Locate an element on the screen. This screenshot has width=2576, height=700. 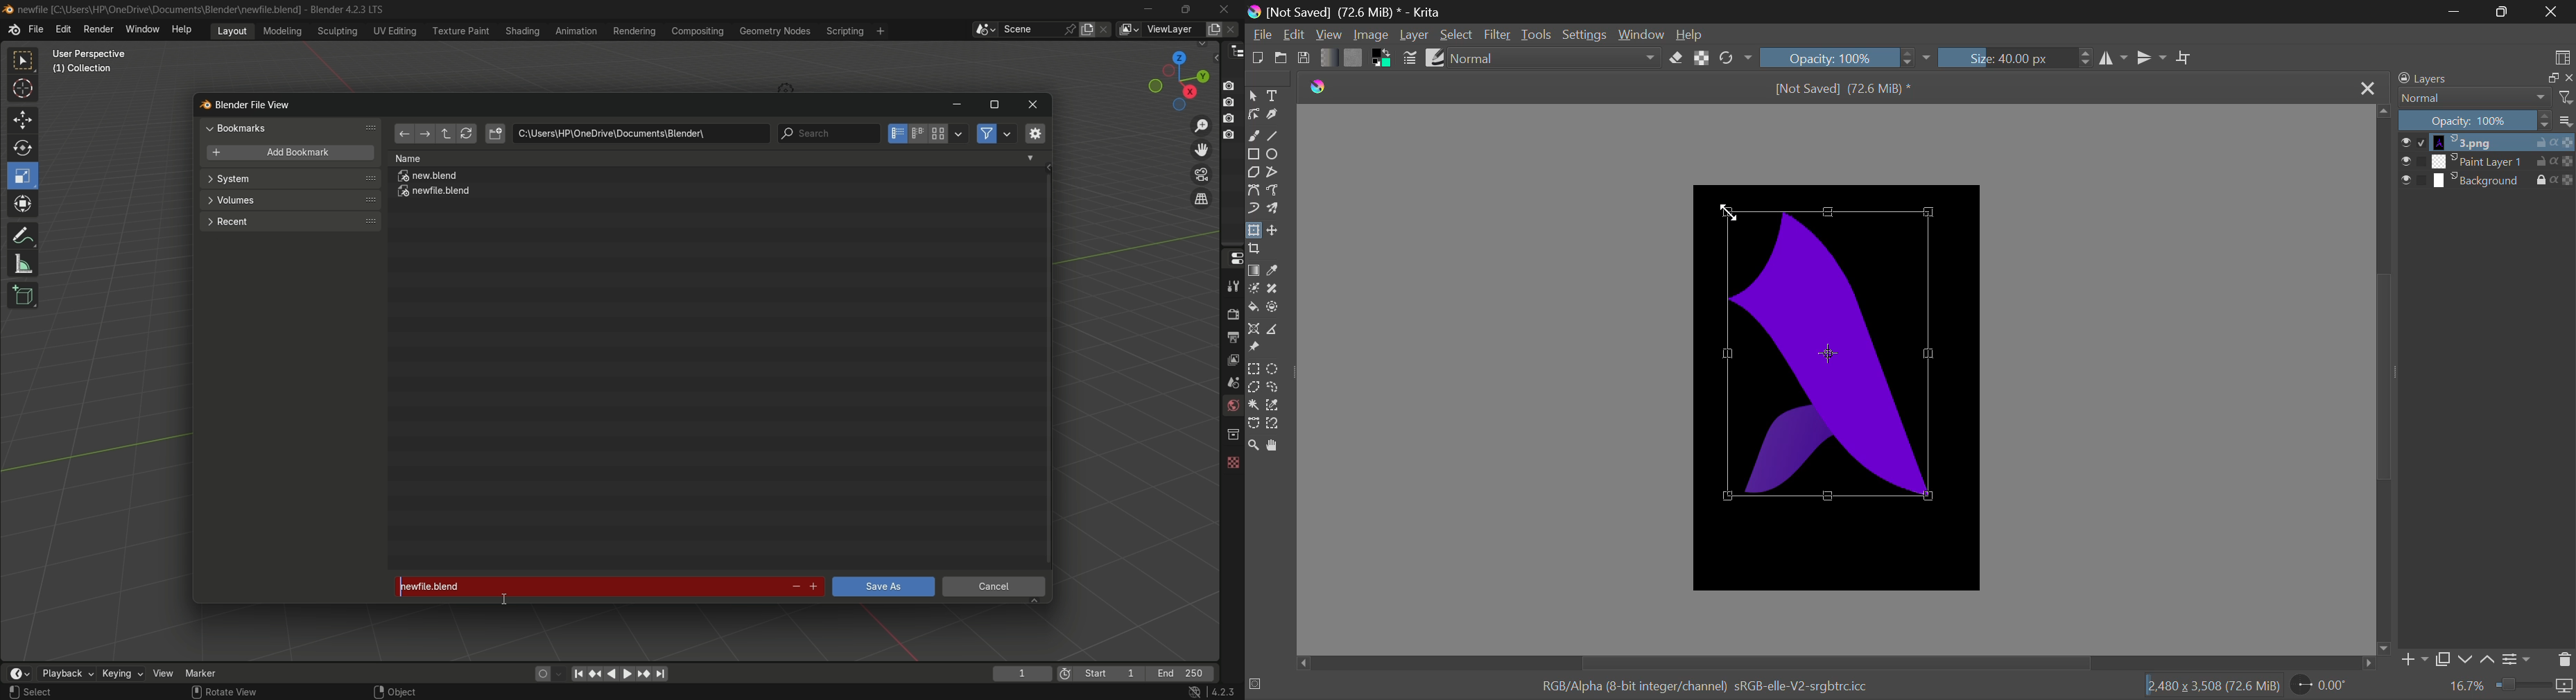
first frame of the playback is located at coordinates (1101, 673).